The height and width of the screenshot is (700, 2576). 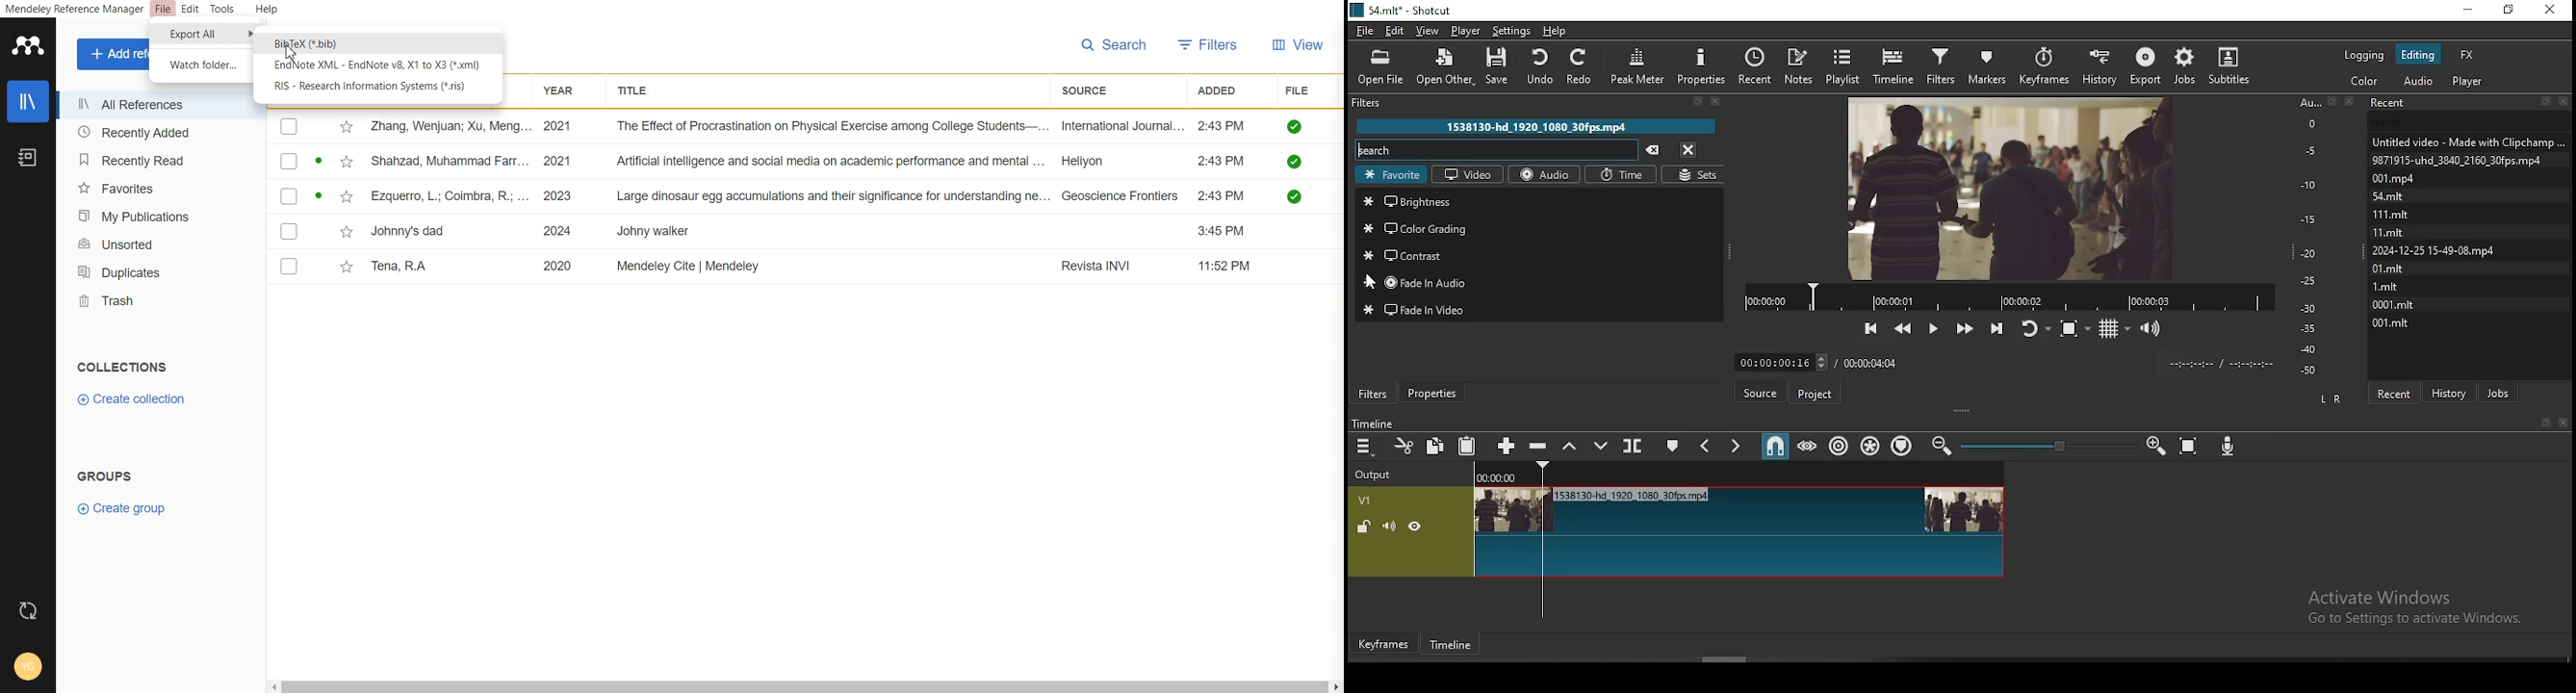 What do you see at coordinates (120, 366) in the screenshot?
I see `Text` at bounding box center [120, 366].